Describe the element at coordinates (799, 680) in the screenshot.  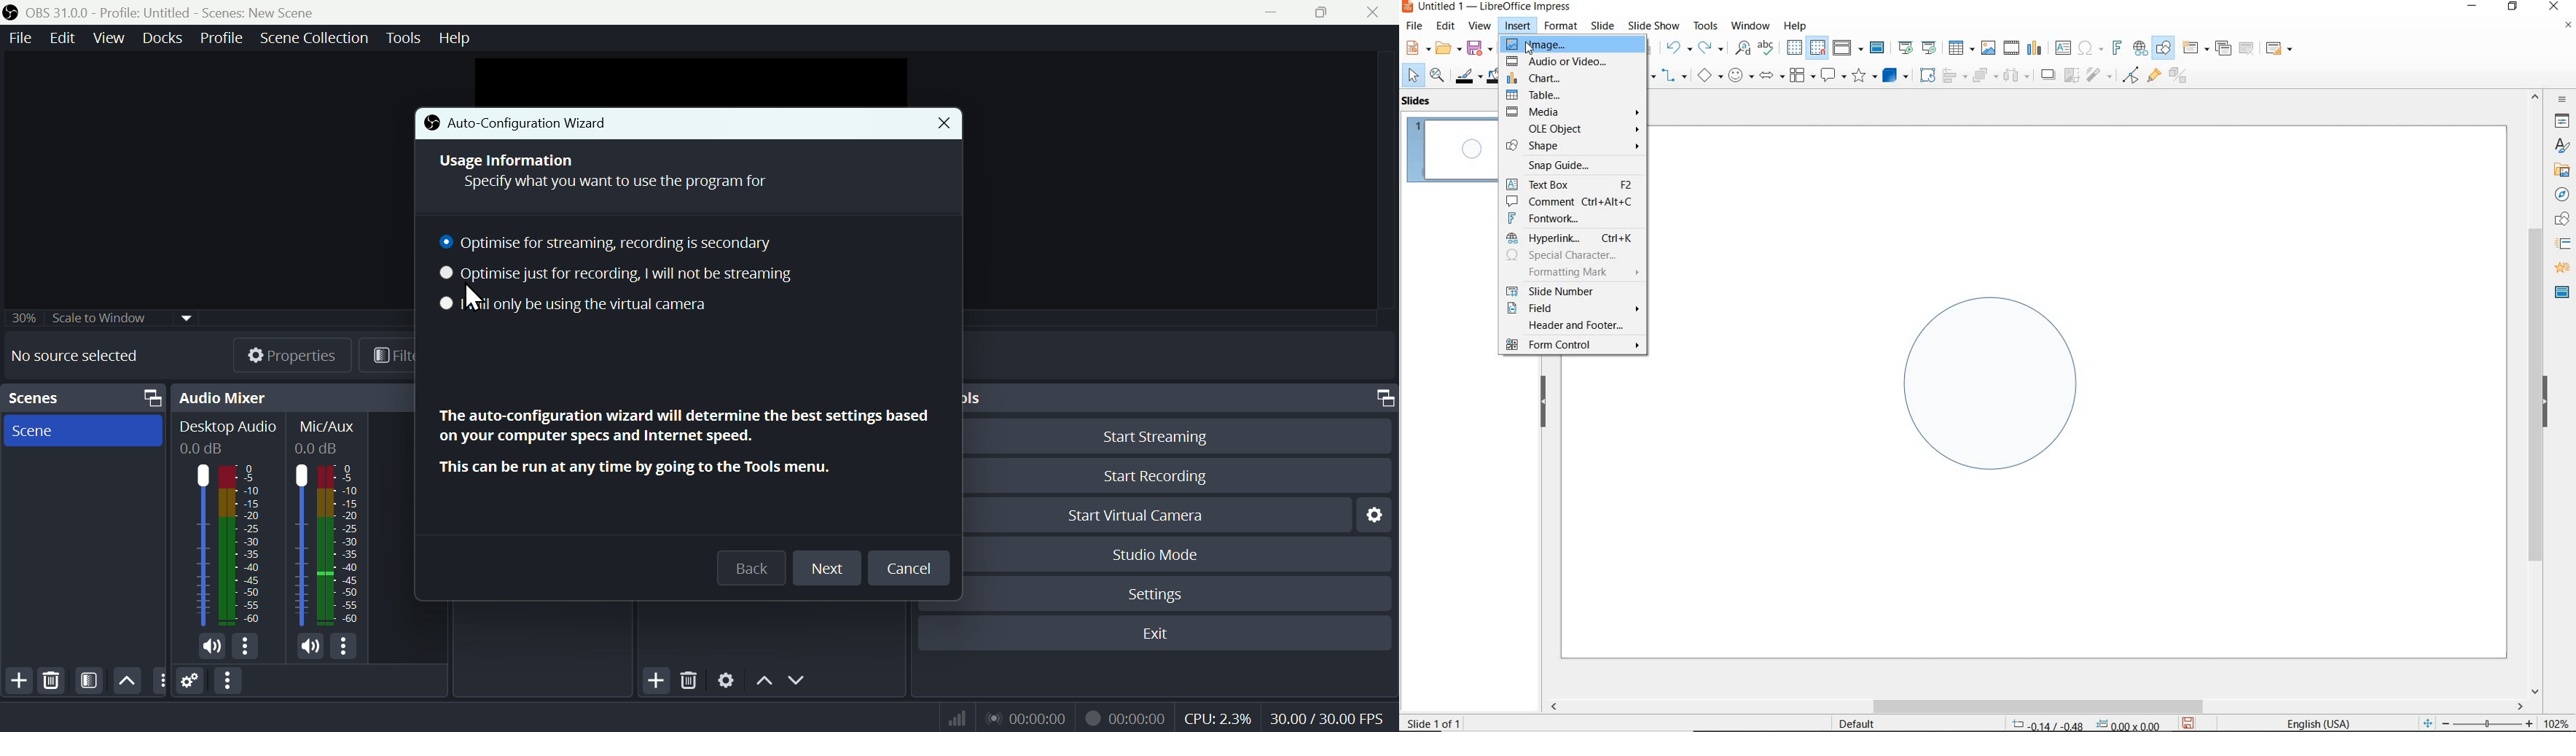
I see `Down` at that location.